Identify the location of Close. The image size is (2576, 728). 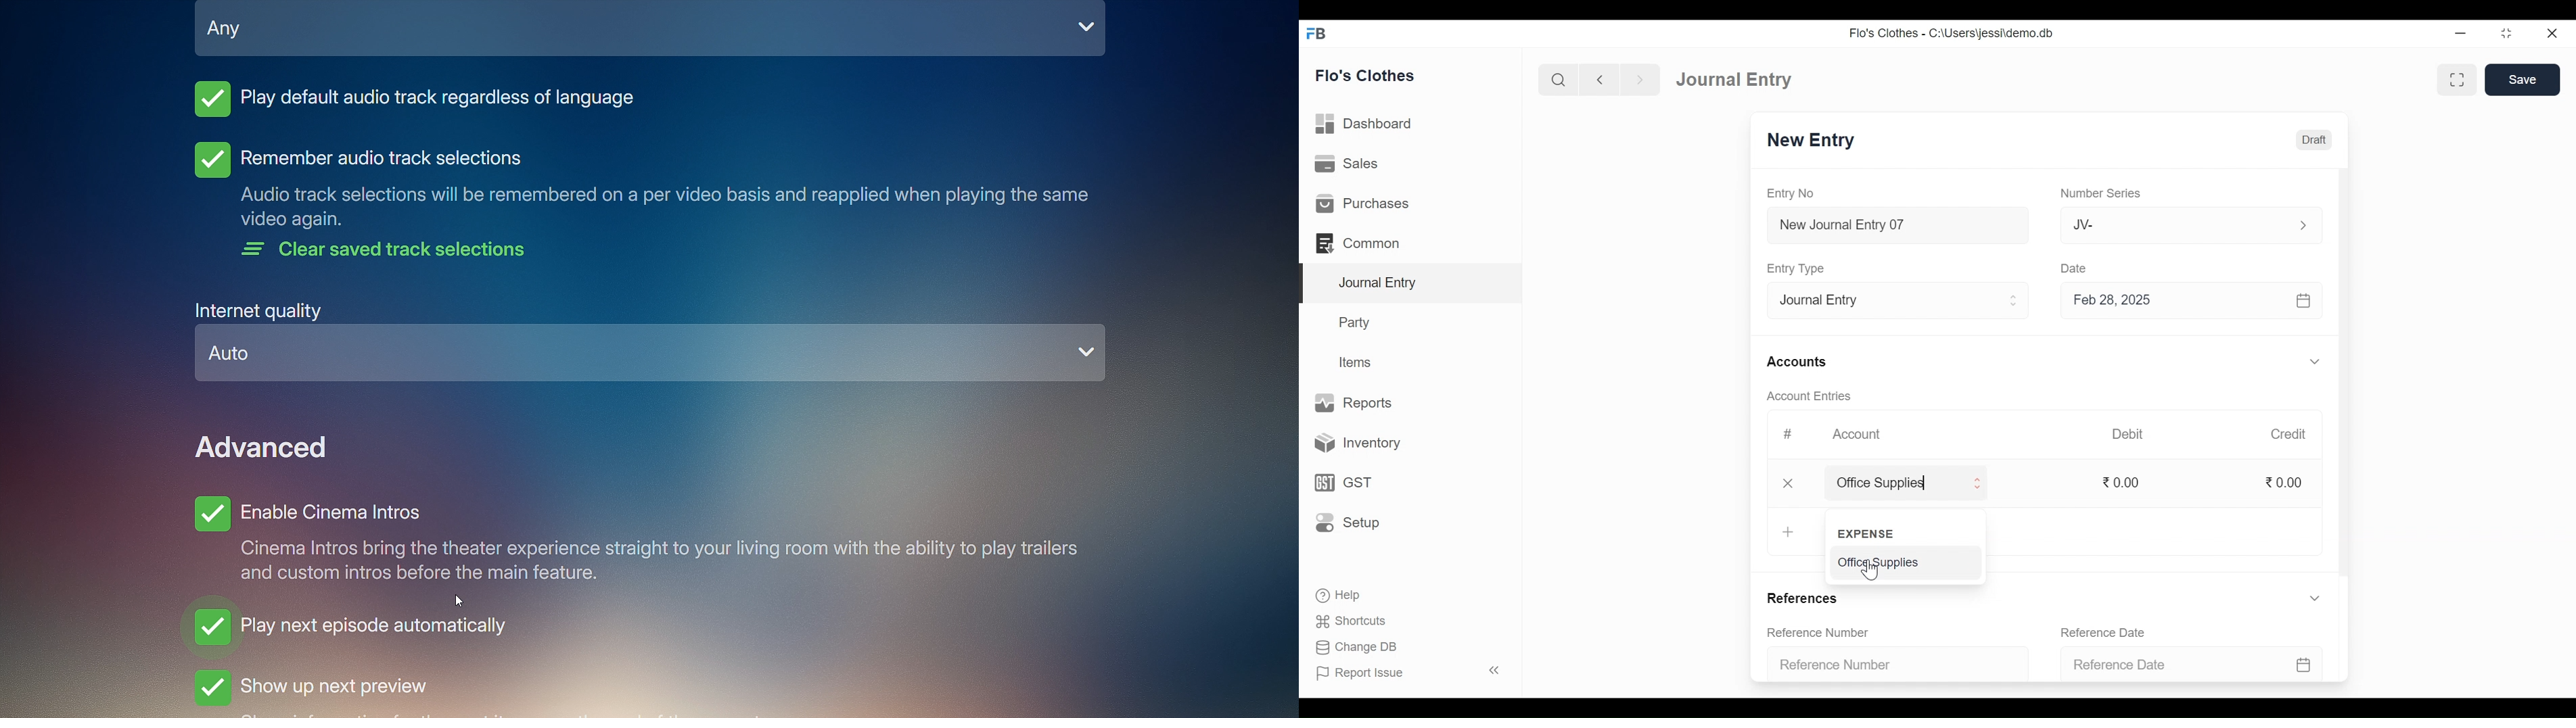
(2553, 34).